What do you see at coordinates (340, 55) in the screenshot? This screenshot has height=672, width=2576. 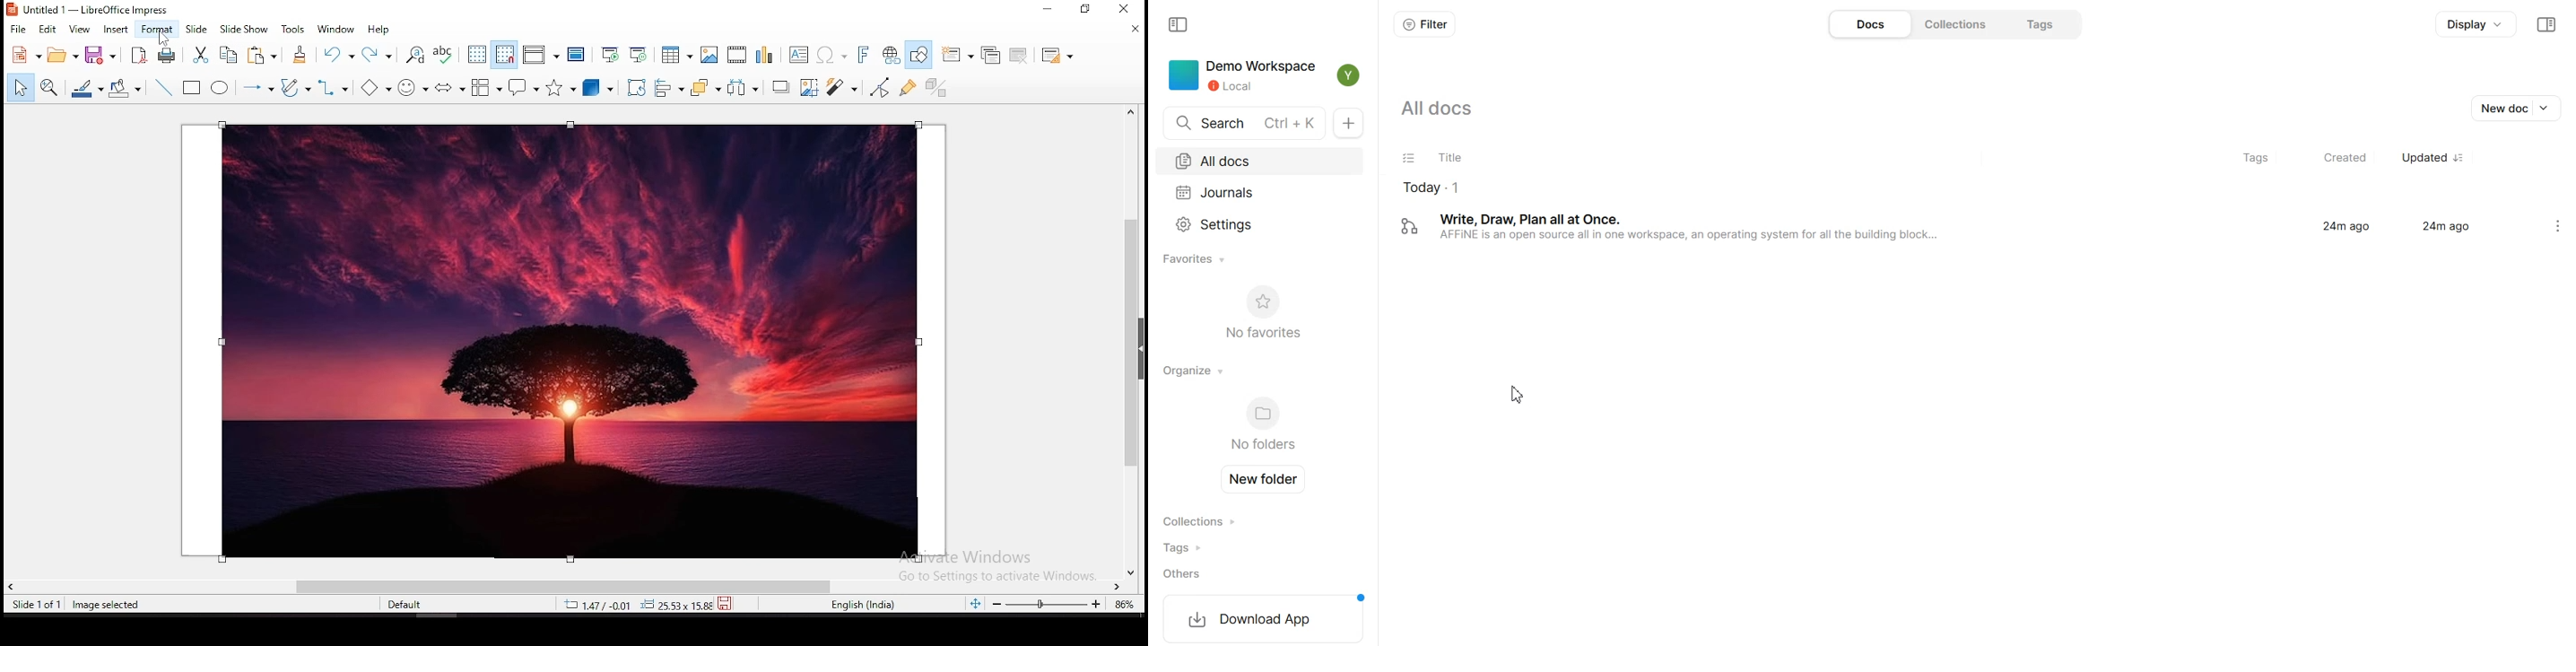 I see `undo` at bounding box center [340, 55].